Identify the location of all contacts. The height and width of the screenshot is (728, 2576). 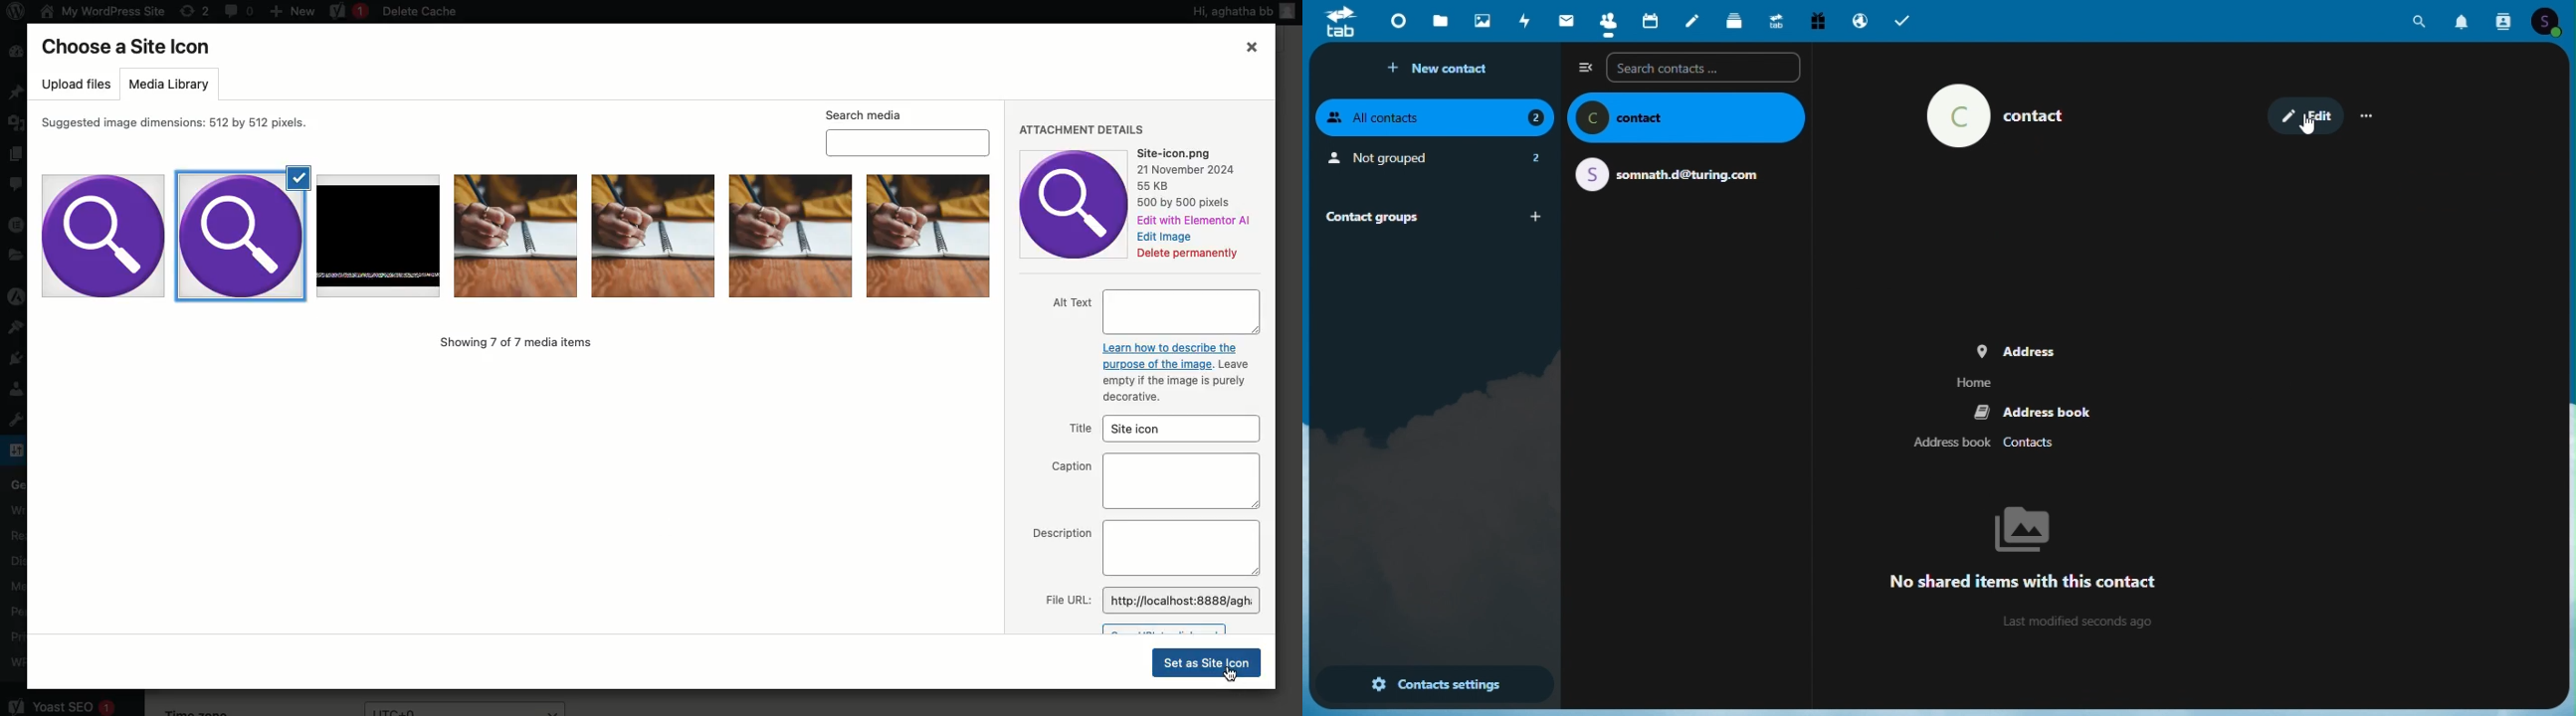
(1436, 118).